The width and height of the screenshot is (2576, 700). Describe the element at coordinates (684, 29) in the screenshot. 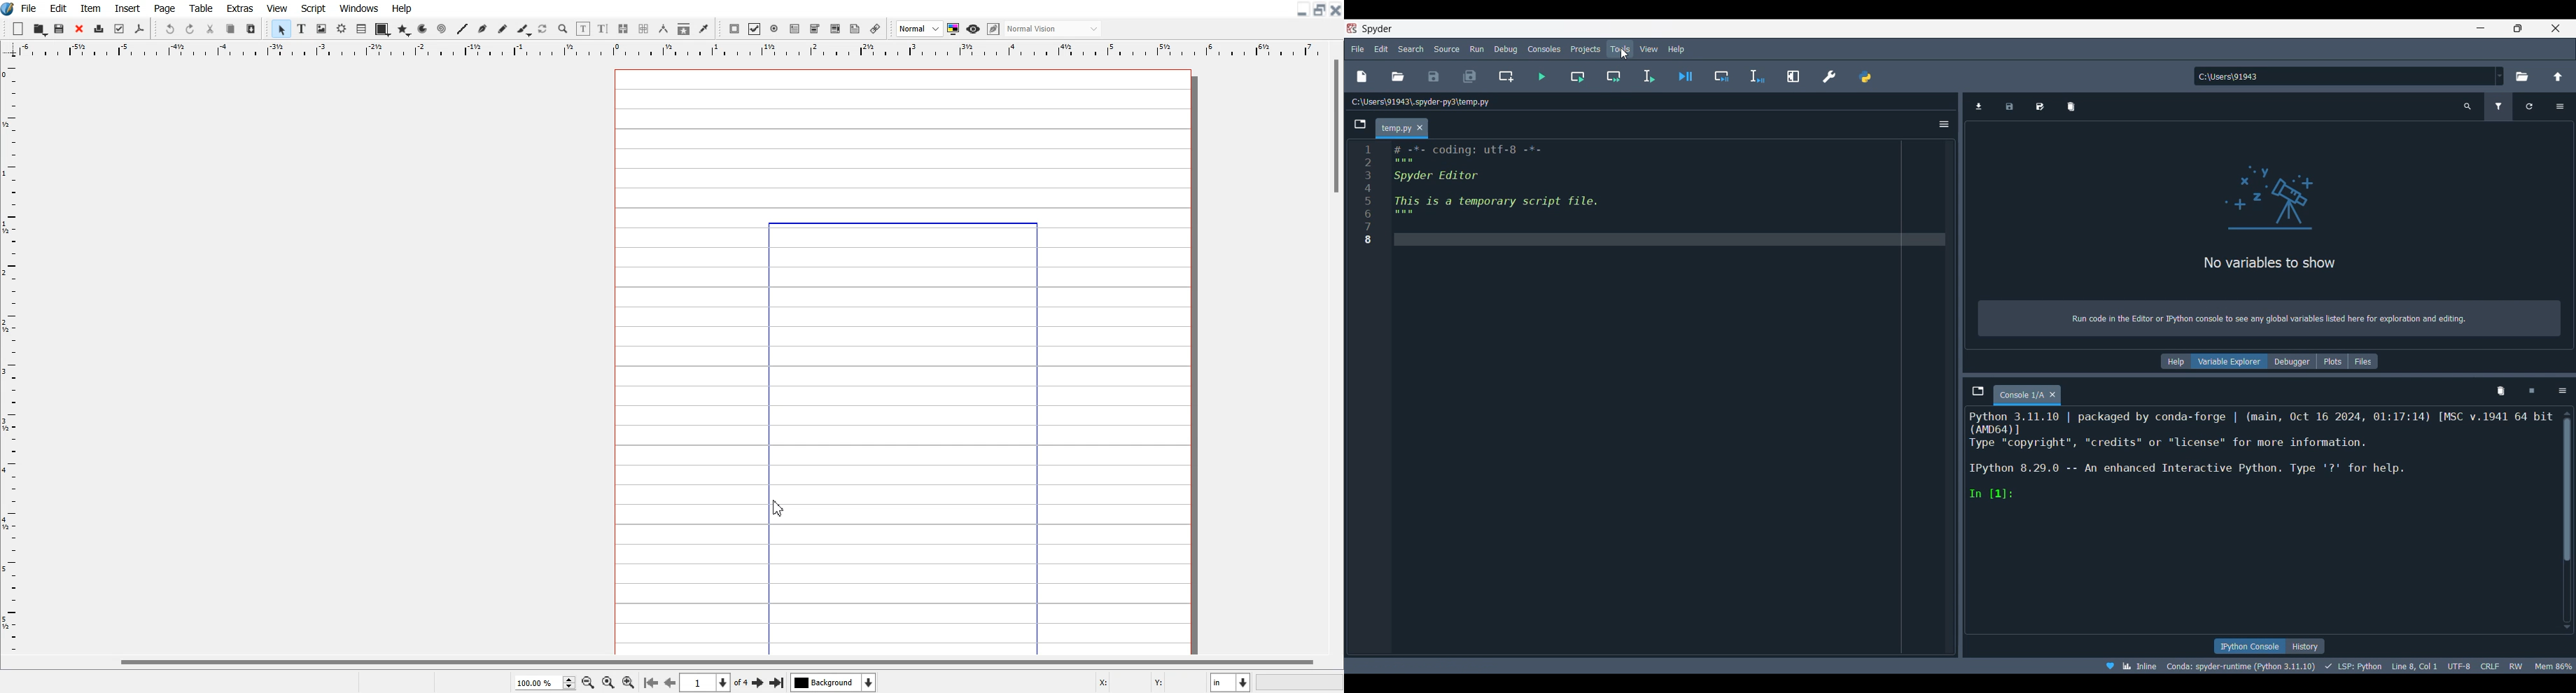

I see `Copy Item Properties` at that location.